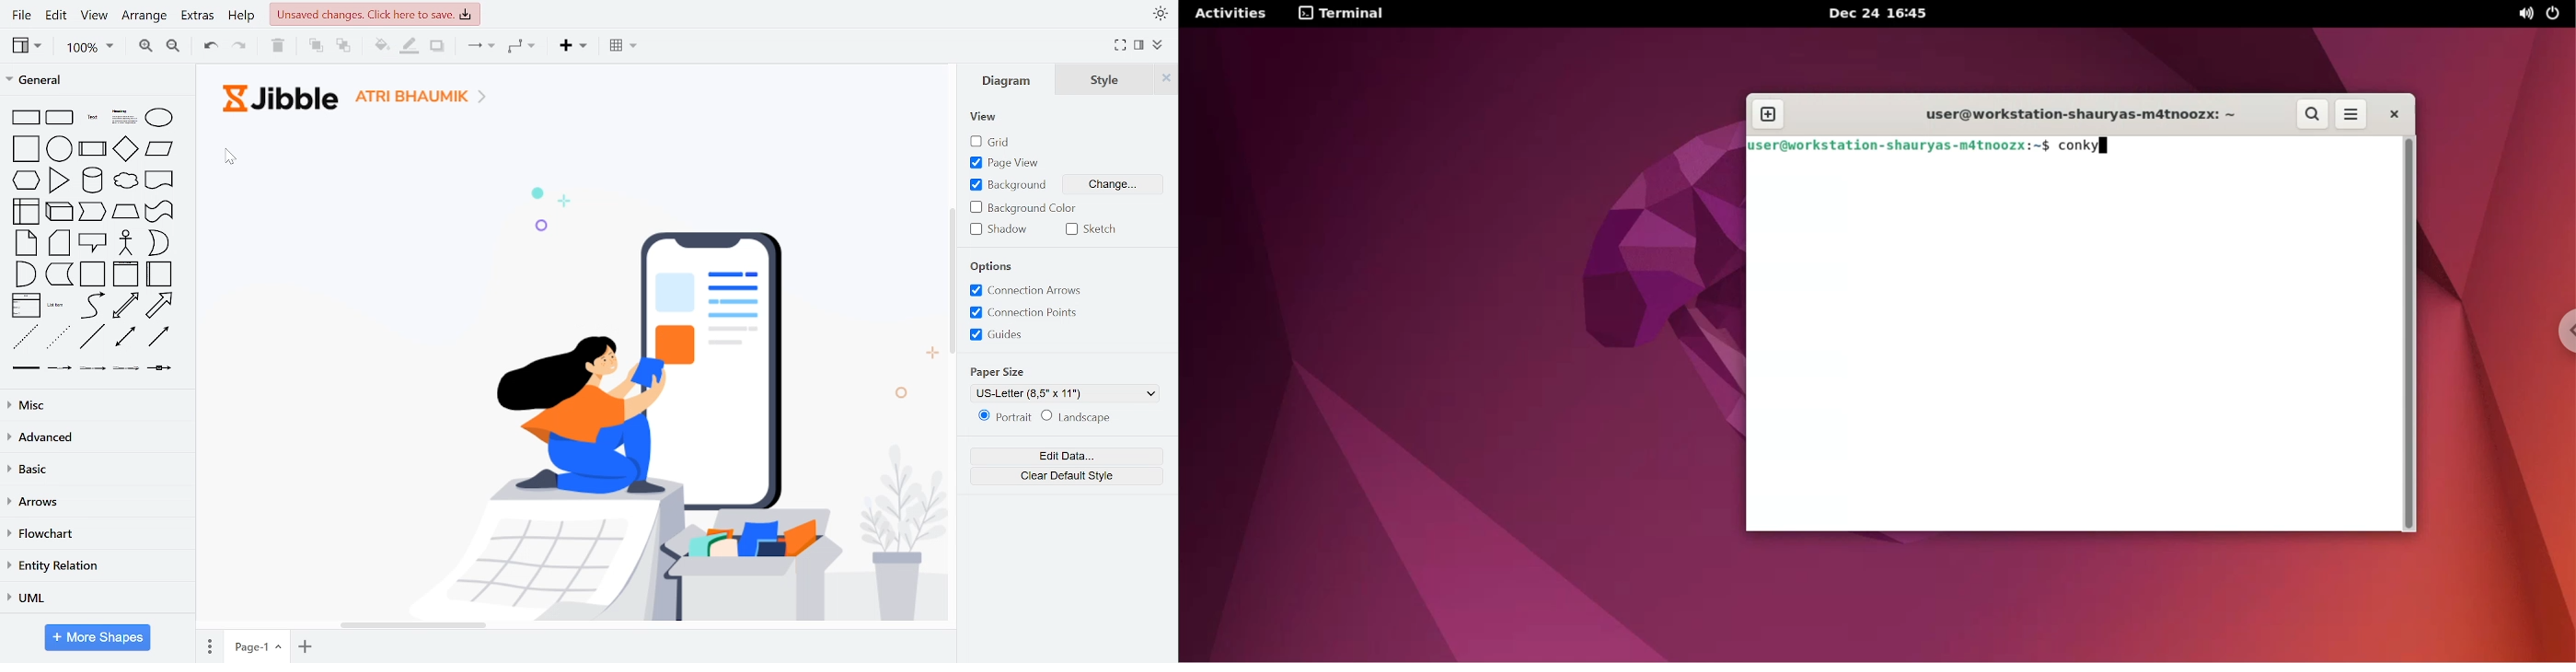  Describe the element at coordinates (477, 48) in the screenshot. I see `connector` at that location.